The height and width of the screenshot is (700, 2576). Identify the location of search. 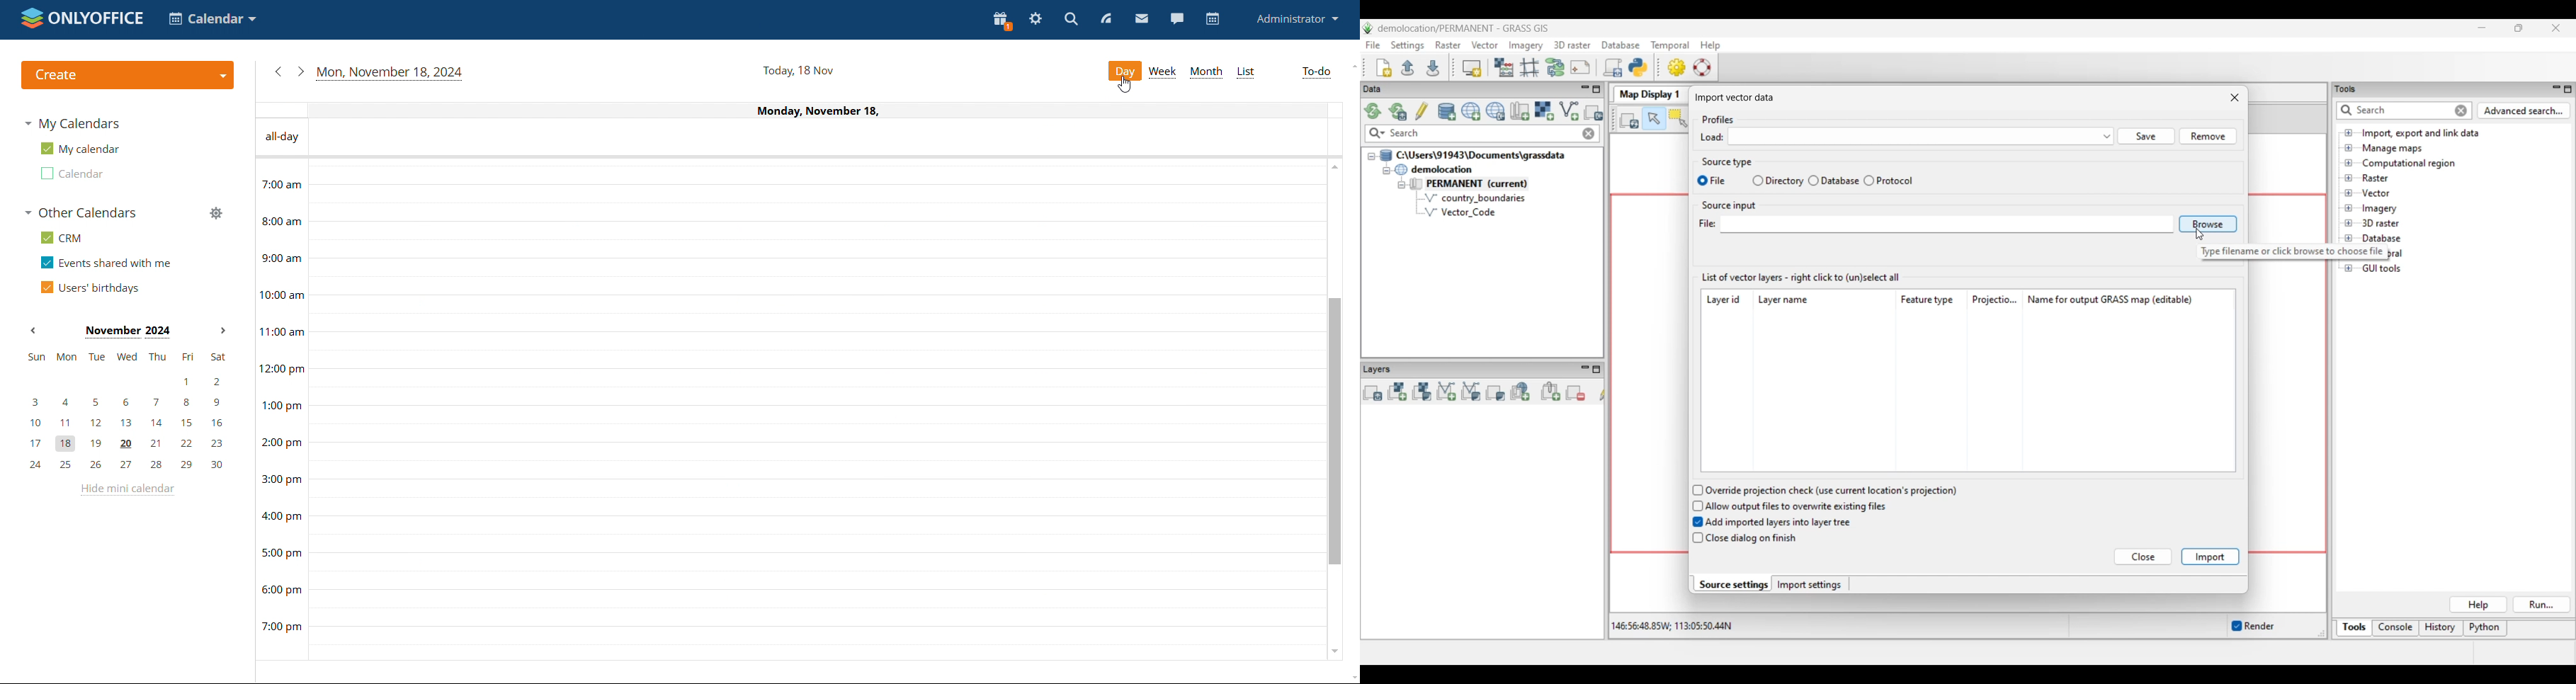
(1070, 19).